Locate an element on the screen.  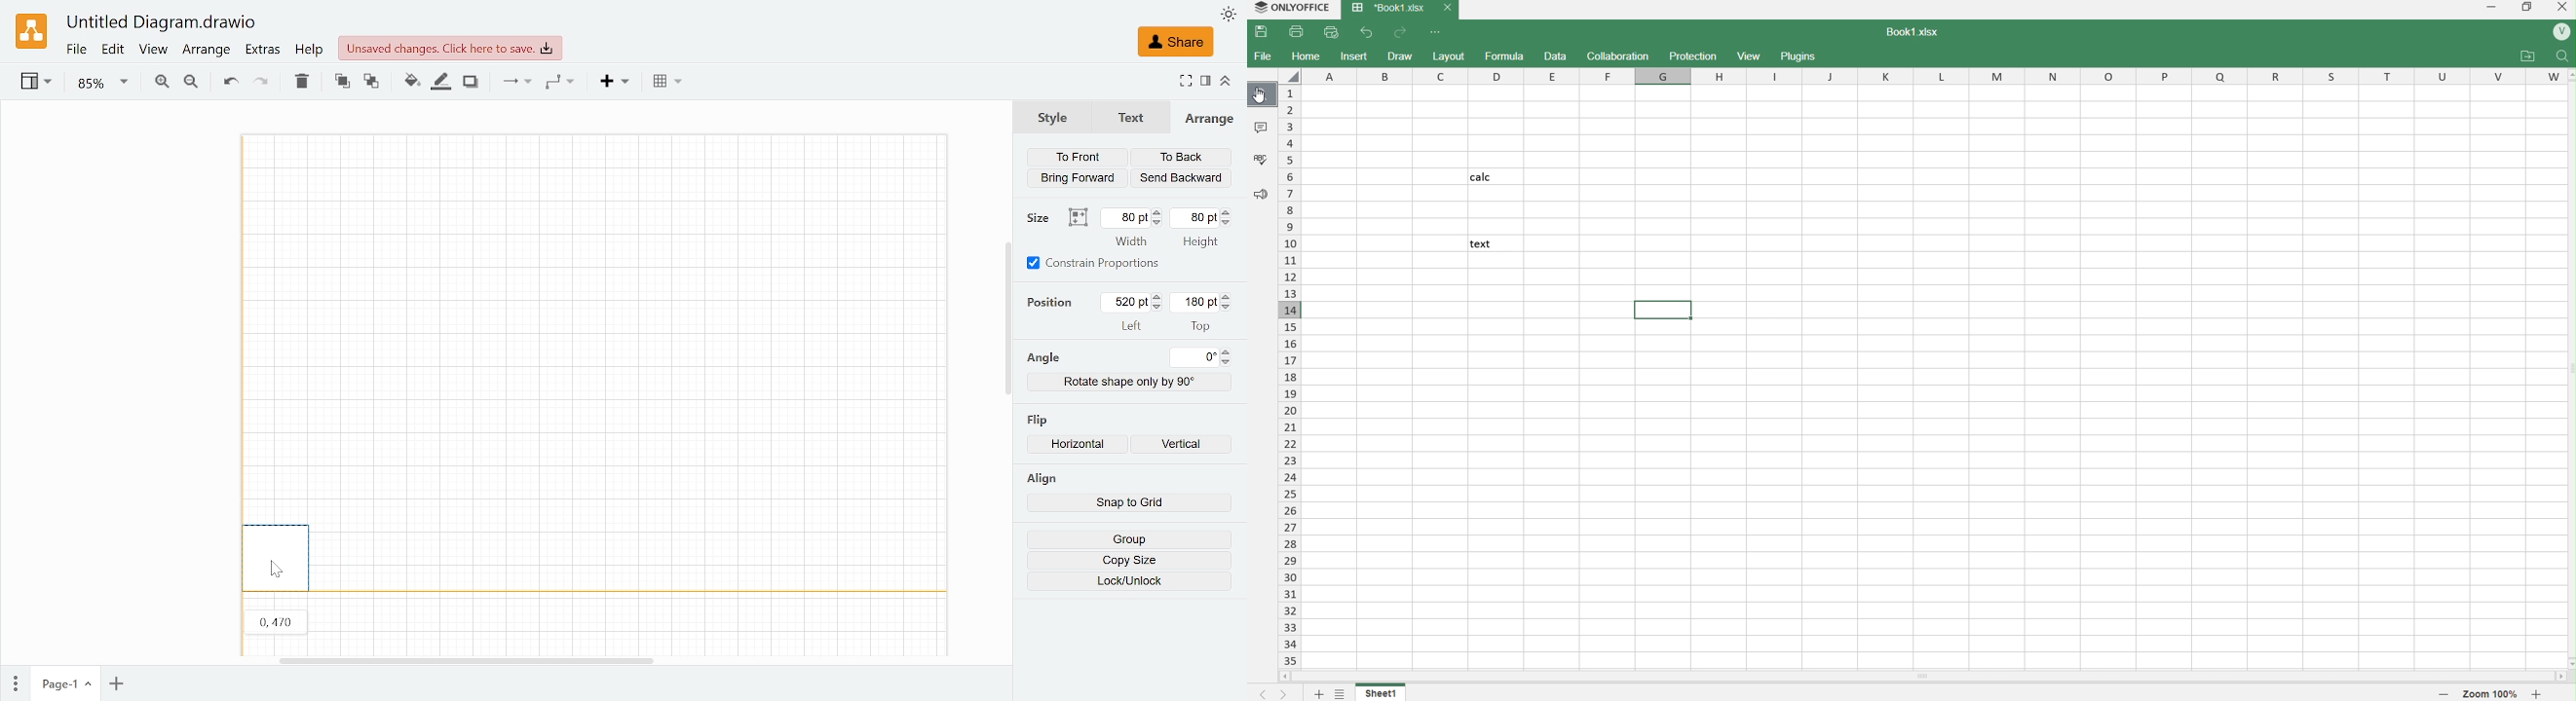
spelling check is located at coordinates (1262, 160).